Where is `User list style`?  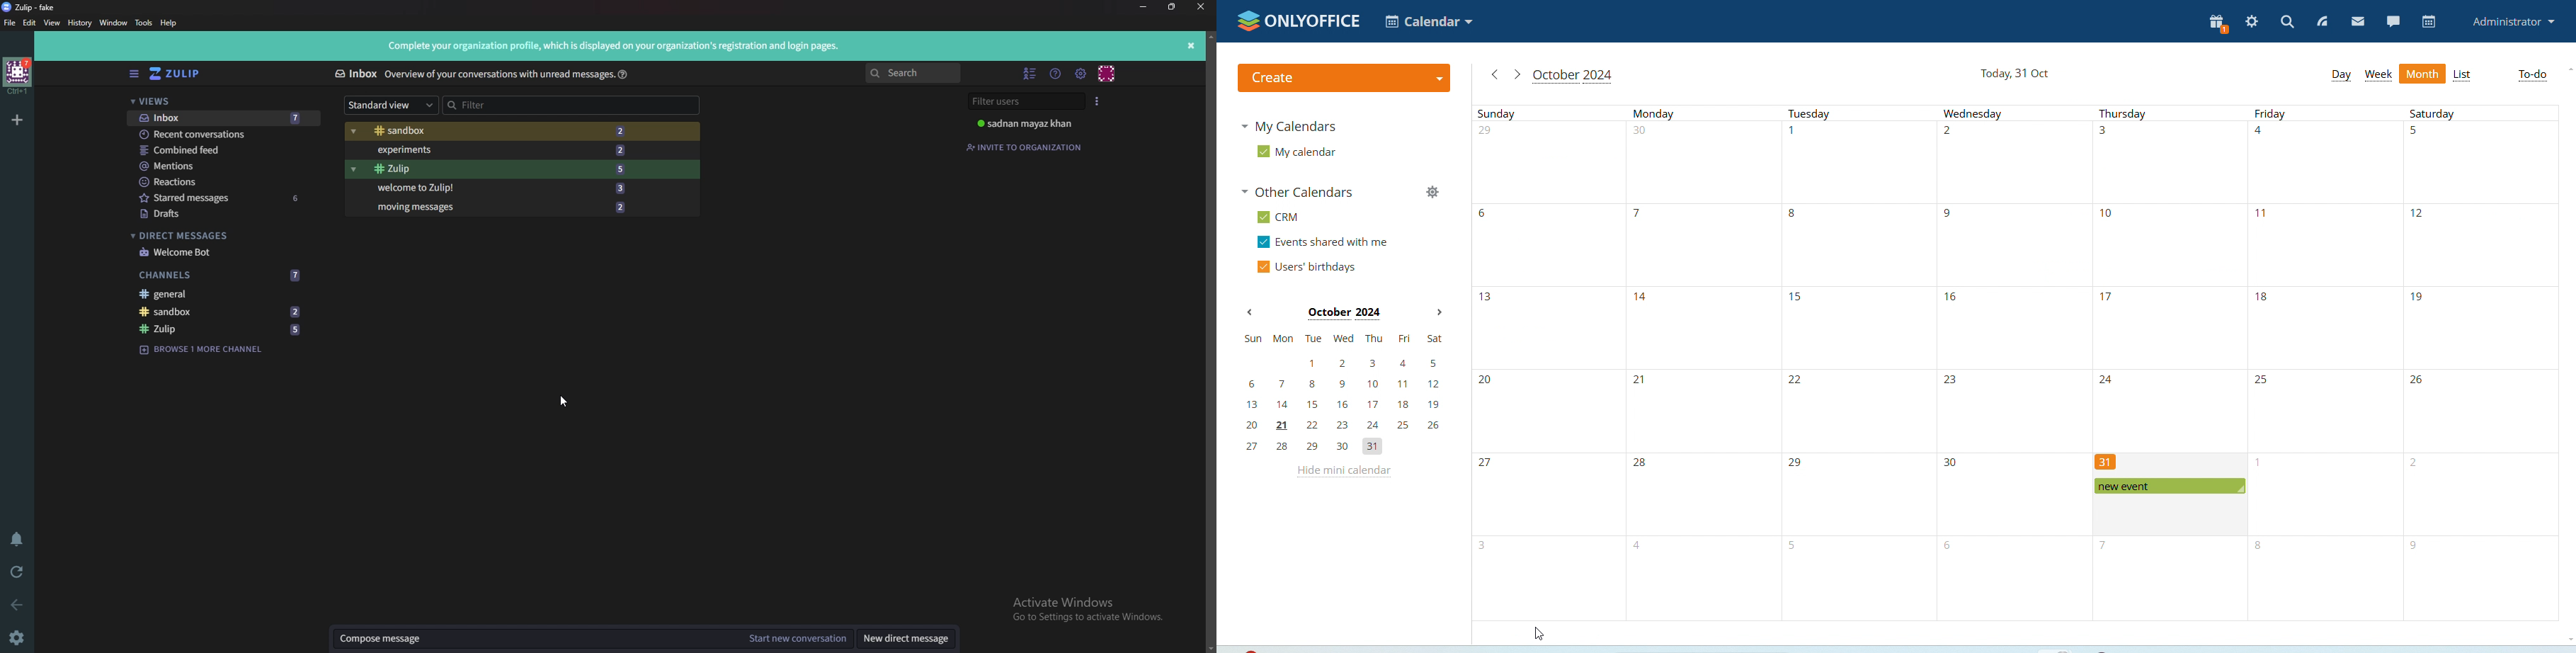 User list style is located at coordinates (1098, 101).